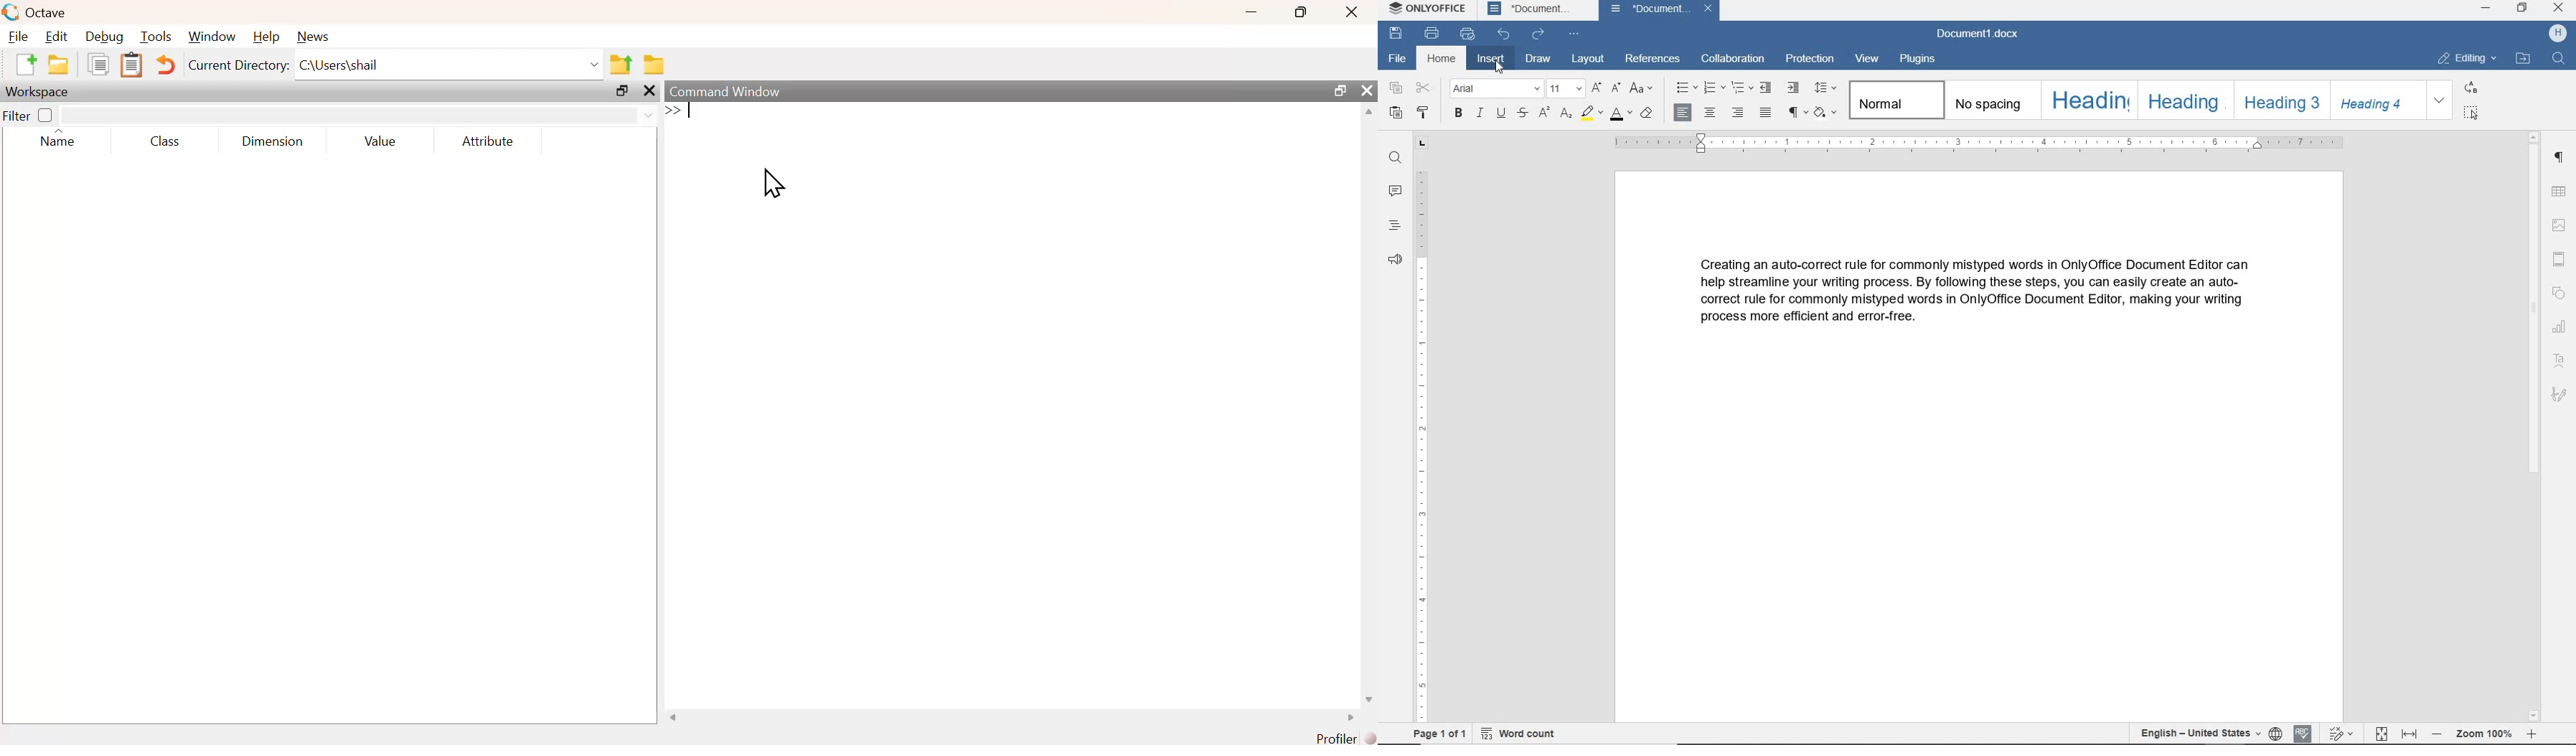  I want to click on open file location, so click(2523, 58).